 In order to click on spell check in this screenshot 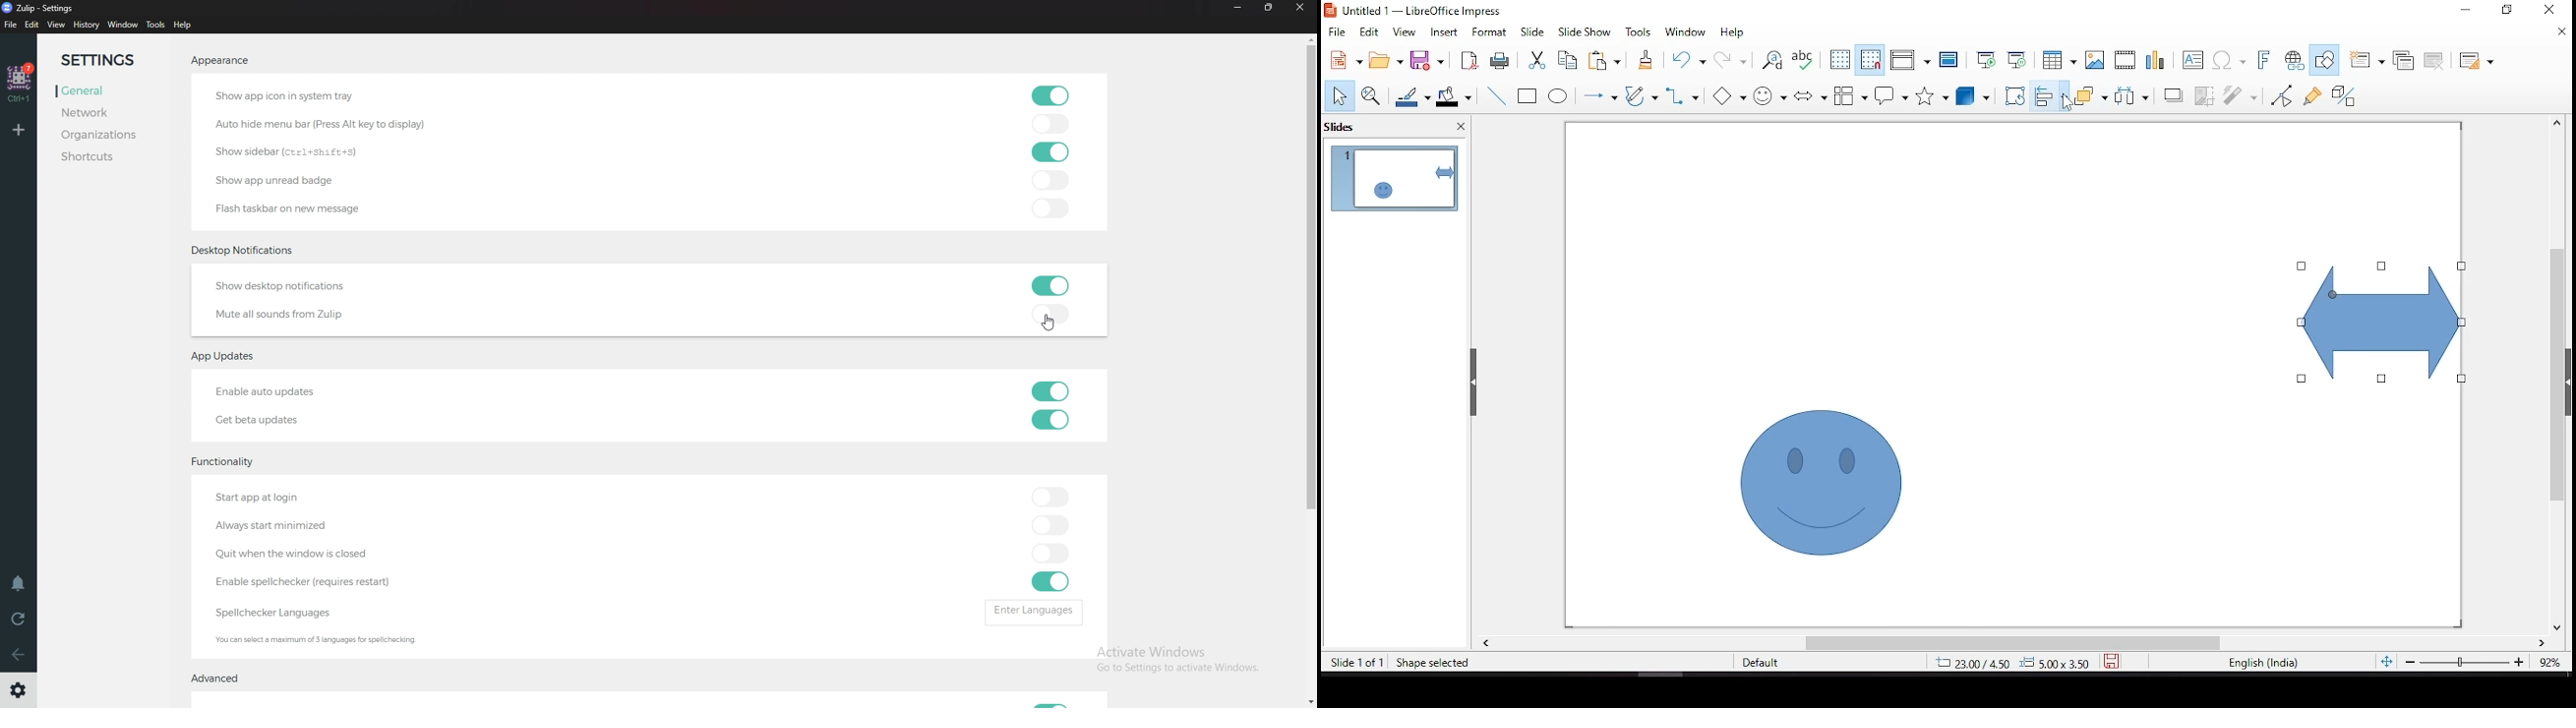, I will do `click(1804, 60)`.